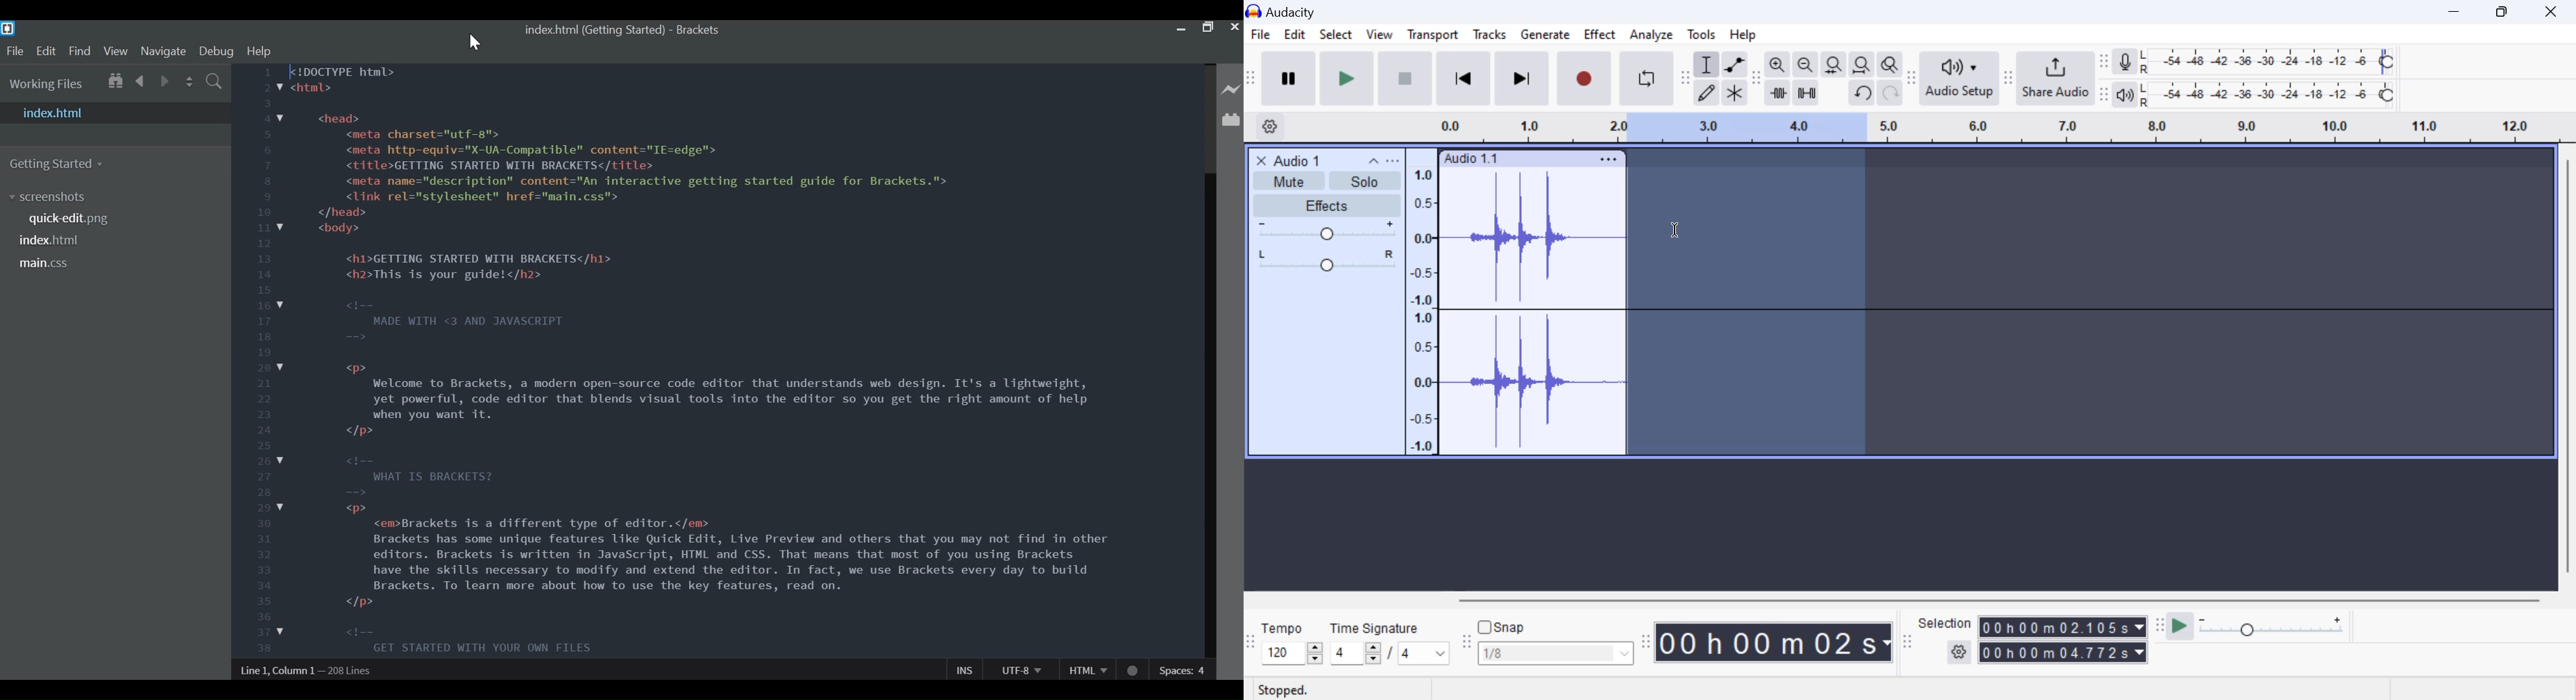  I want to click on Tempo , so click(1283, 627).